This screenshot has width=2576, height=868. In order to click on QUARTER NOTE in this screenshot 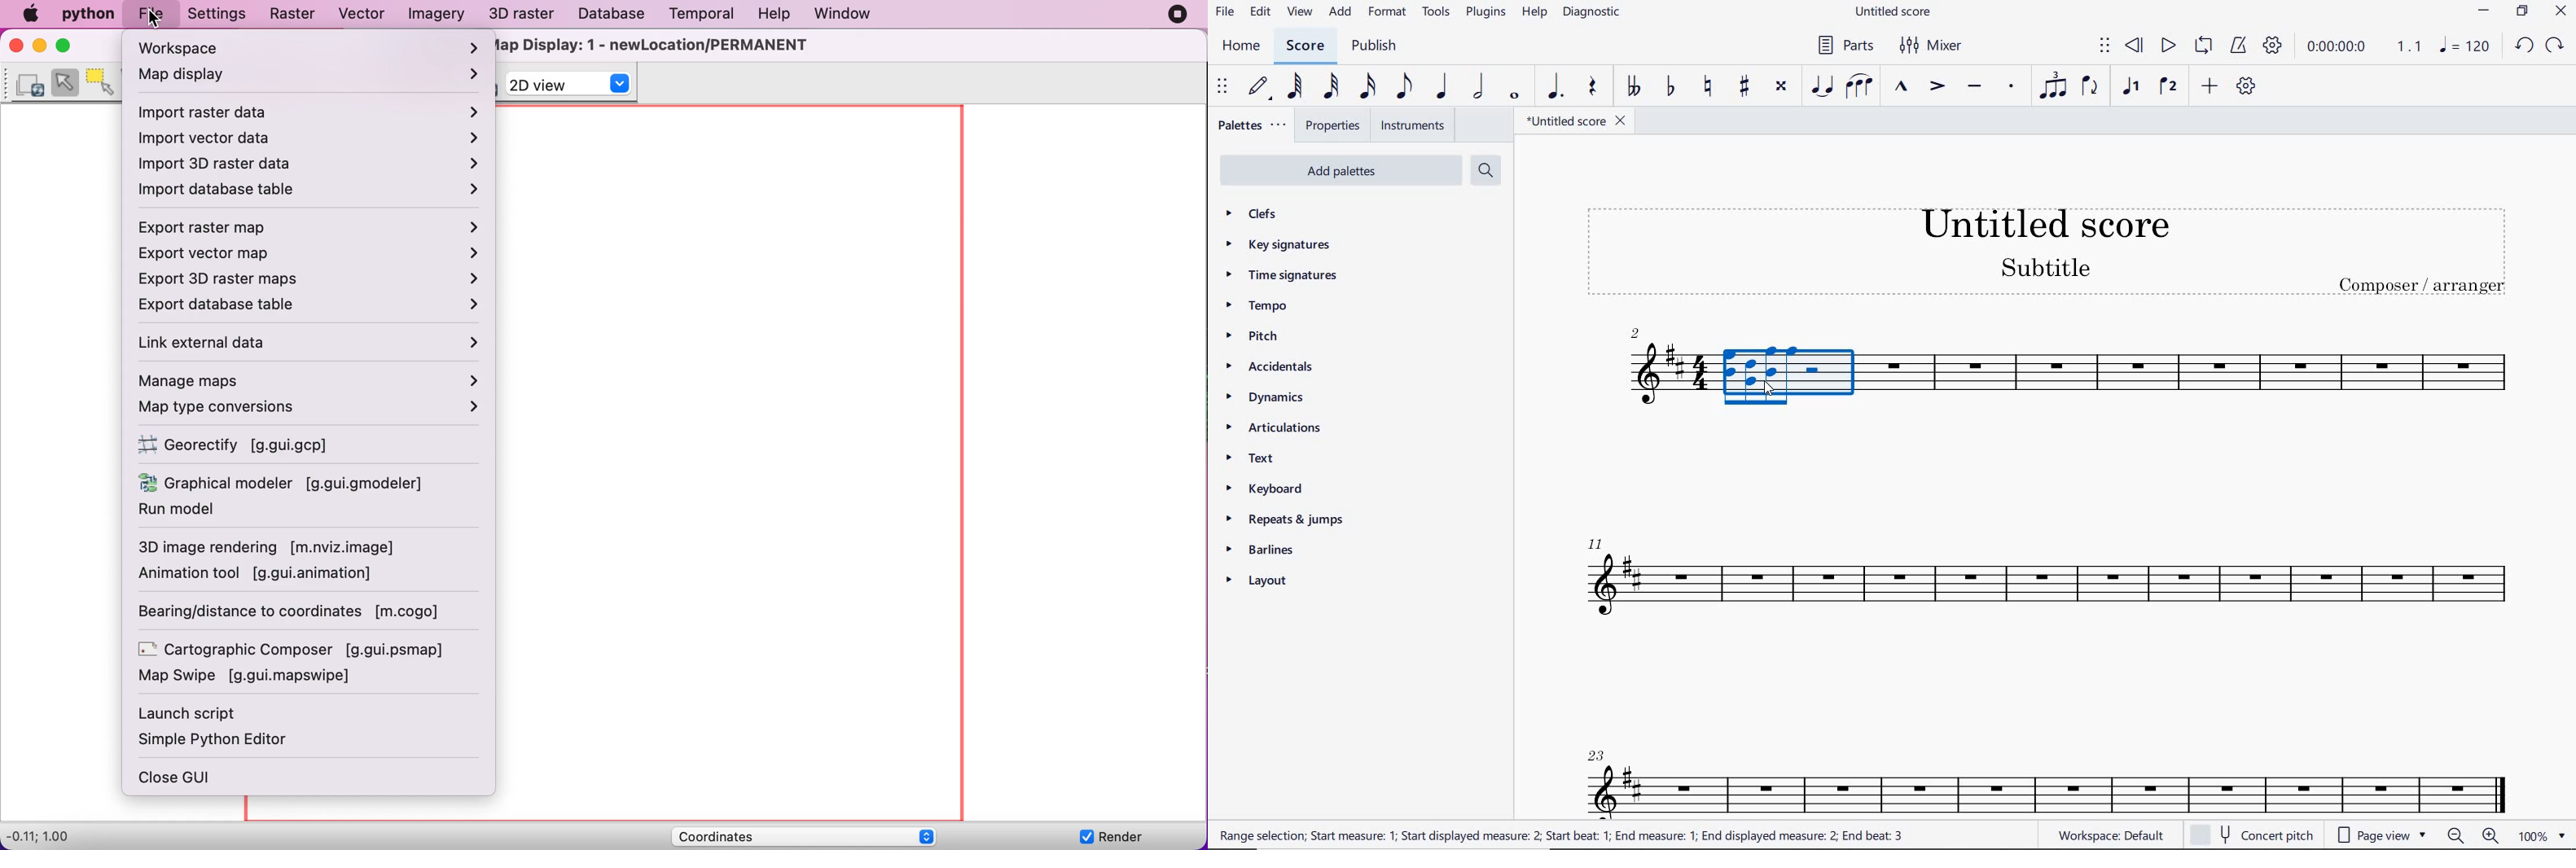, I will do `click(1442, 87)`.